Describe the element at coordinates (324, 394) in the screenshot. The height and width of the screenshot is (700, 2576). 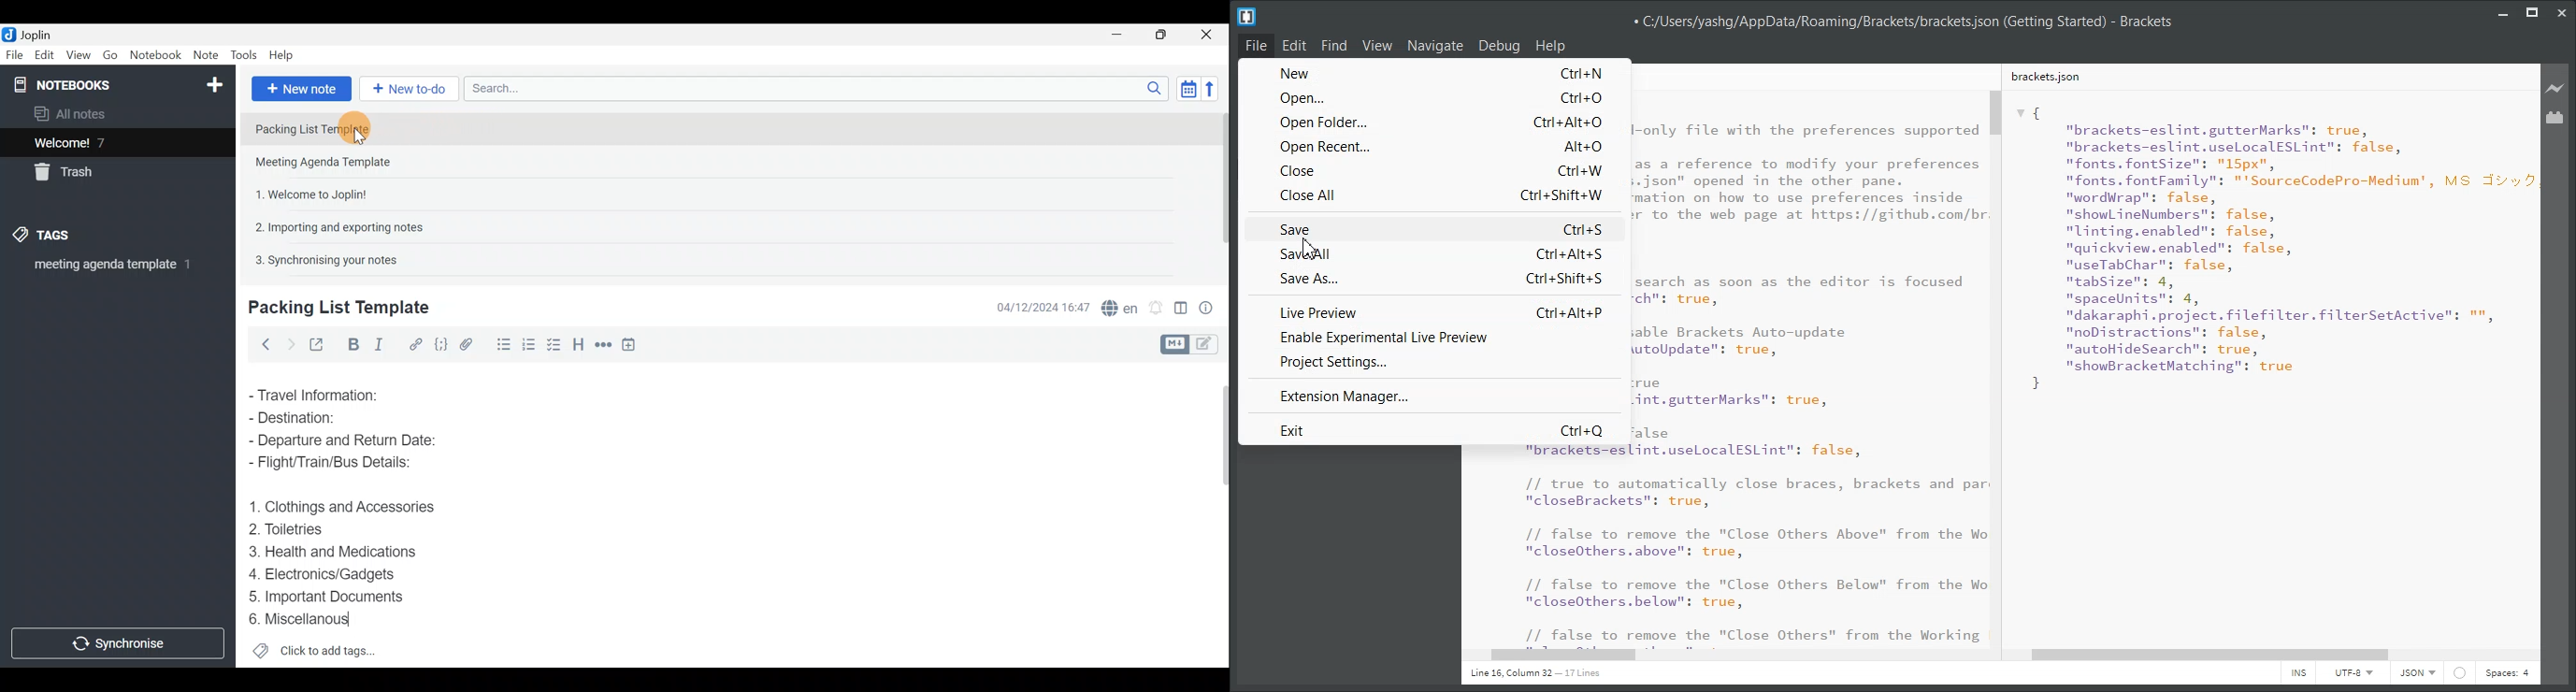
I see `Travel Information:` at that location.